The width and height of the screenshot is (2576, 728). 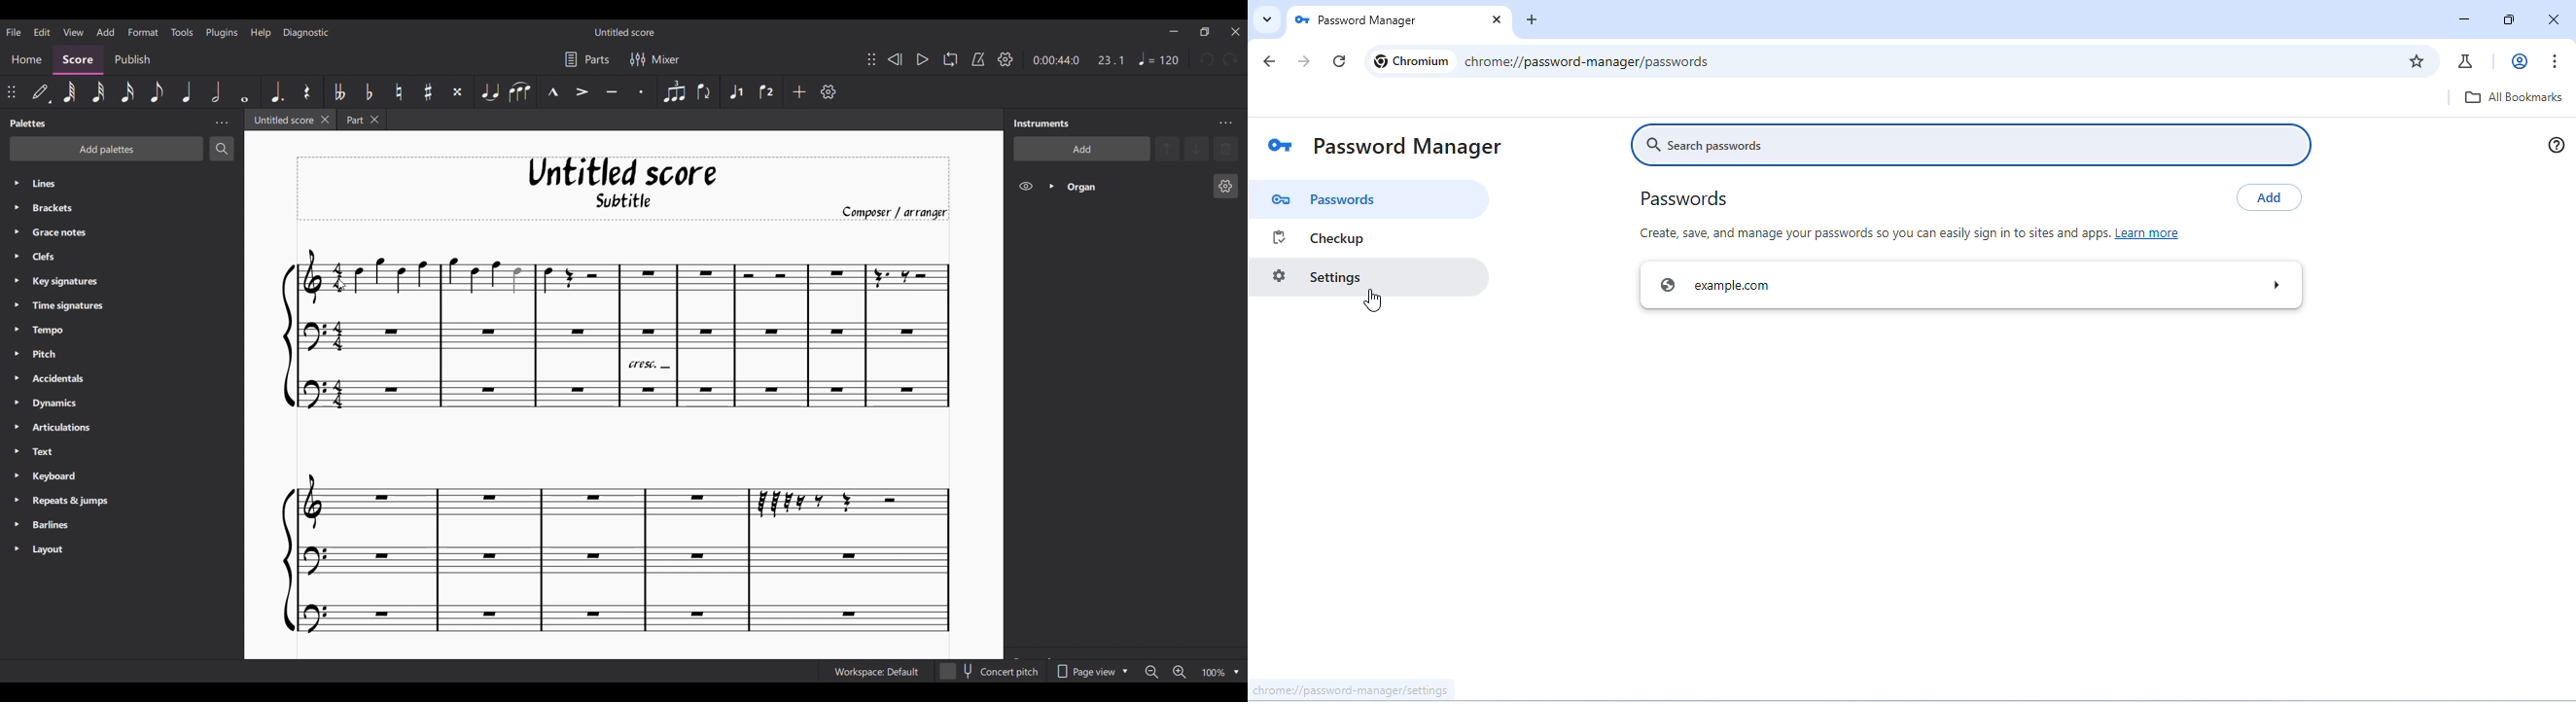 I want to click on Toggle sharp, so click(x=428, y=92).